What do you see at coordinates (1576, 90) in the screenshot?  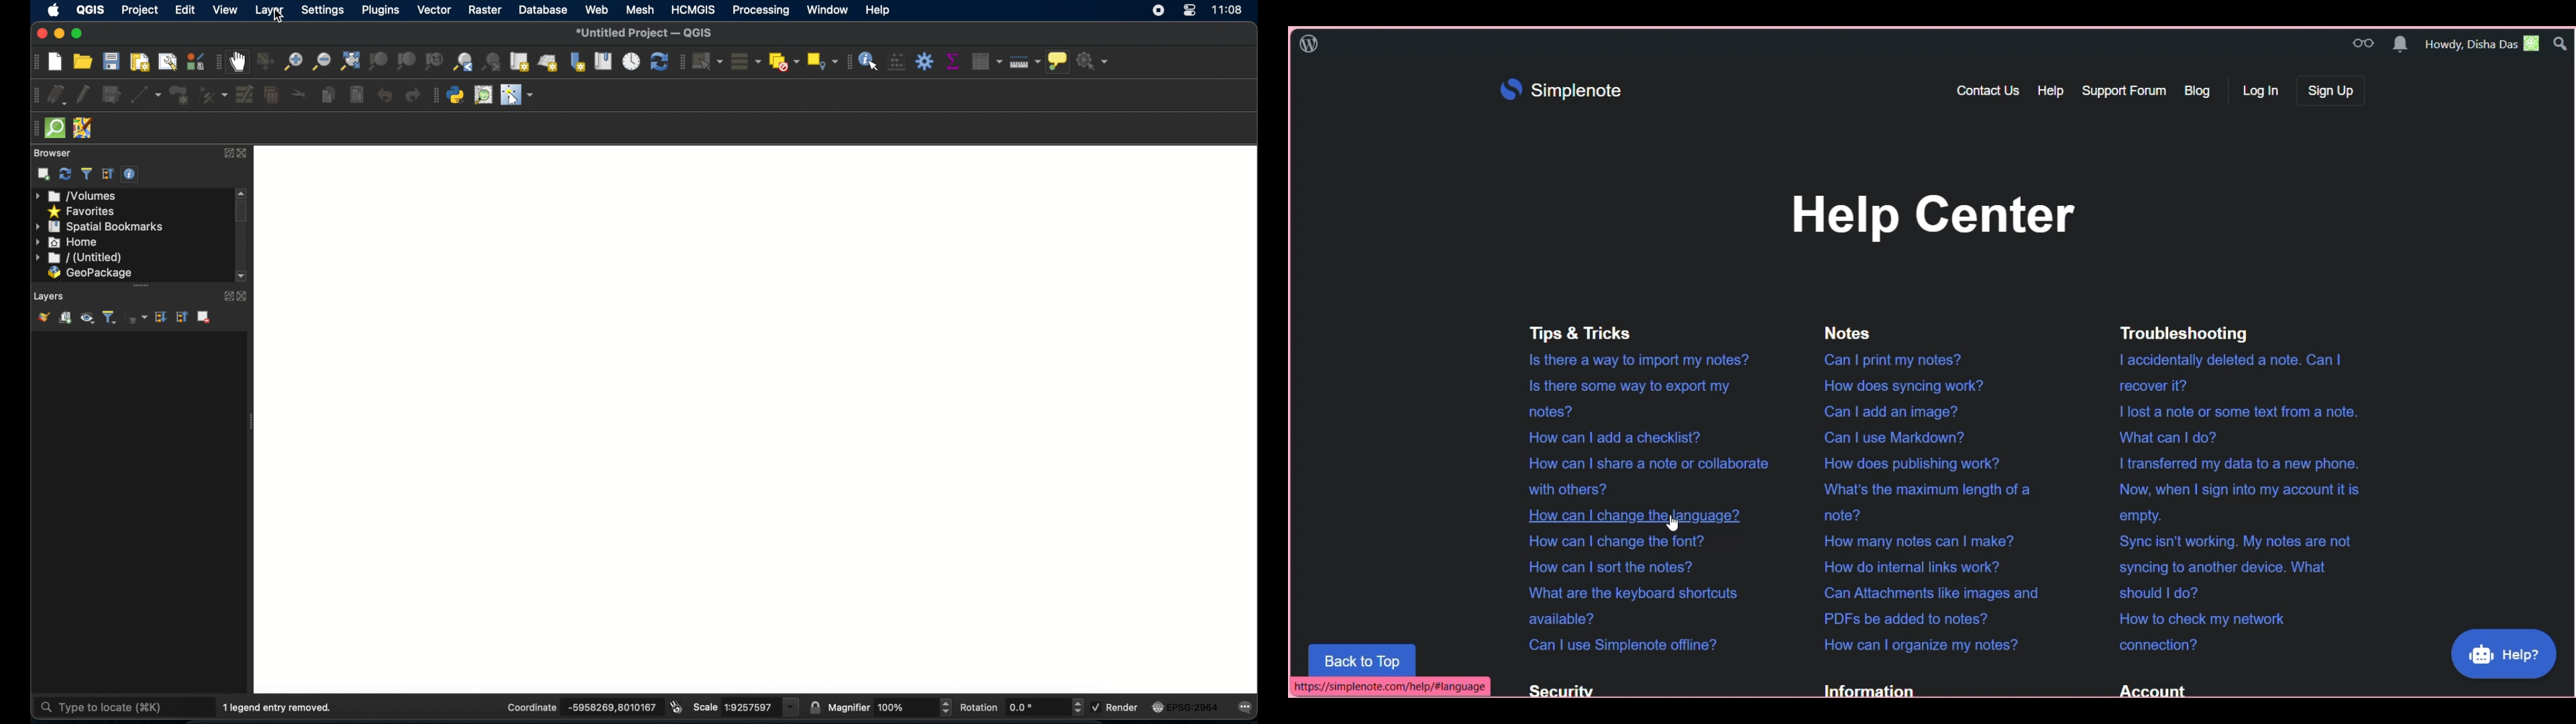 I see `Software name` at bounding box center [1576, 90].